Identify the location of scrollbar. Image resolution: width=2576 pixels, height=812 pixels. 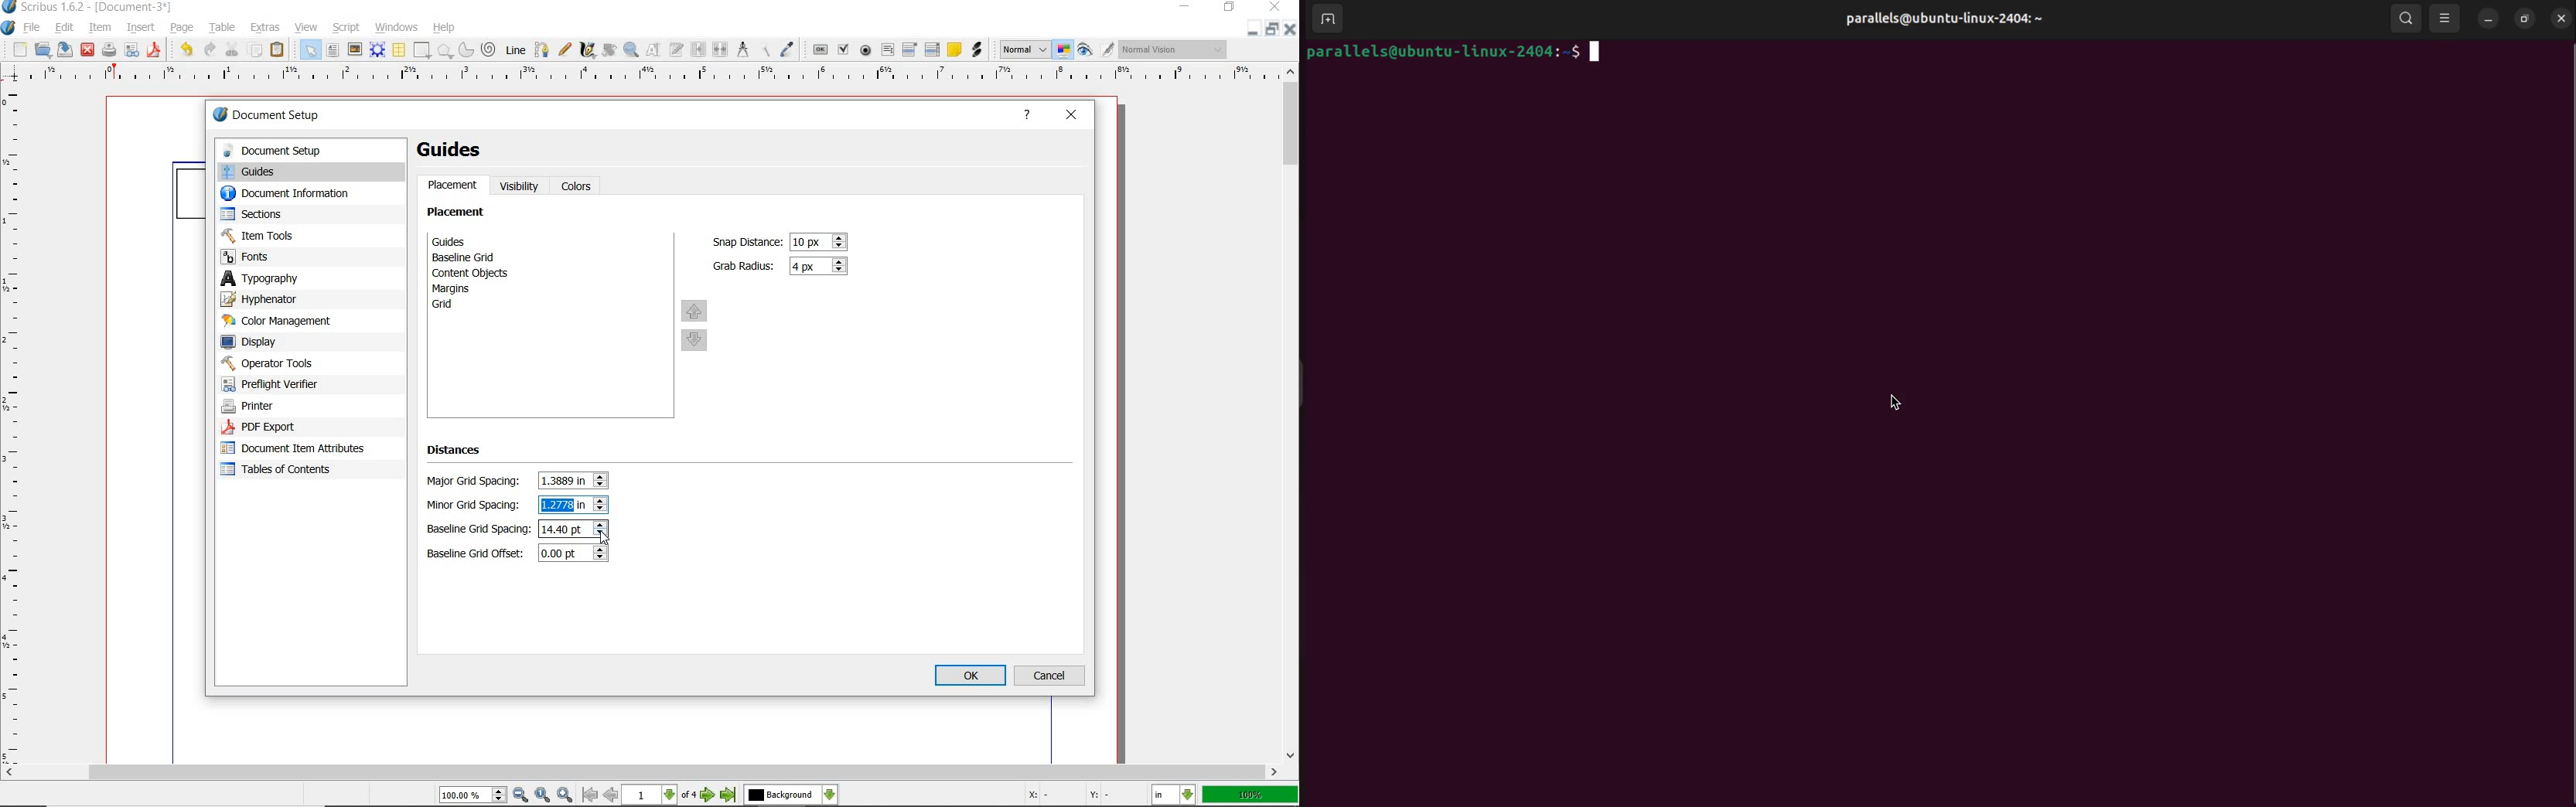
(640, 774).